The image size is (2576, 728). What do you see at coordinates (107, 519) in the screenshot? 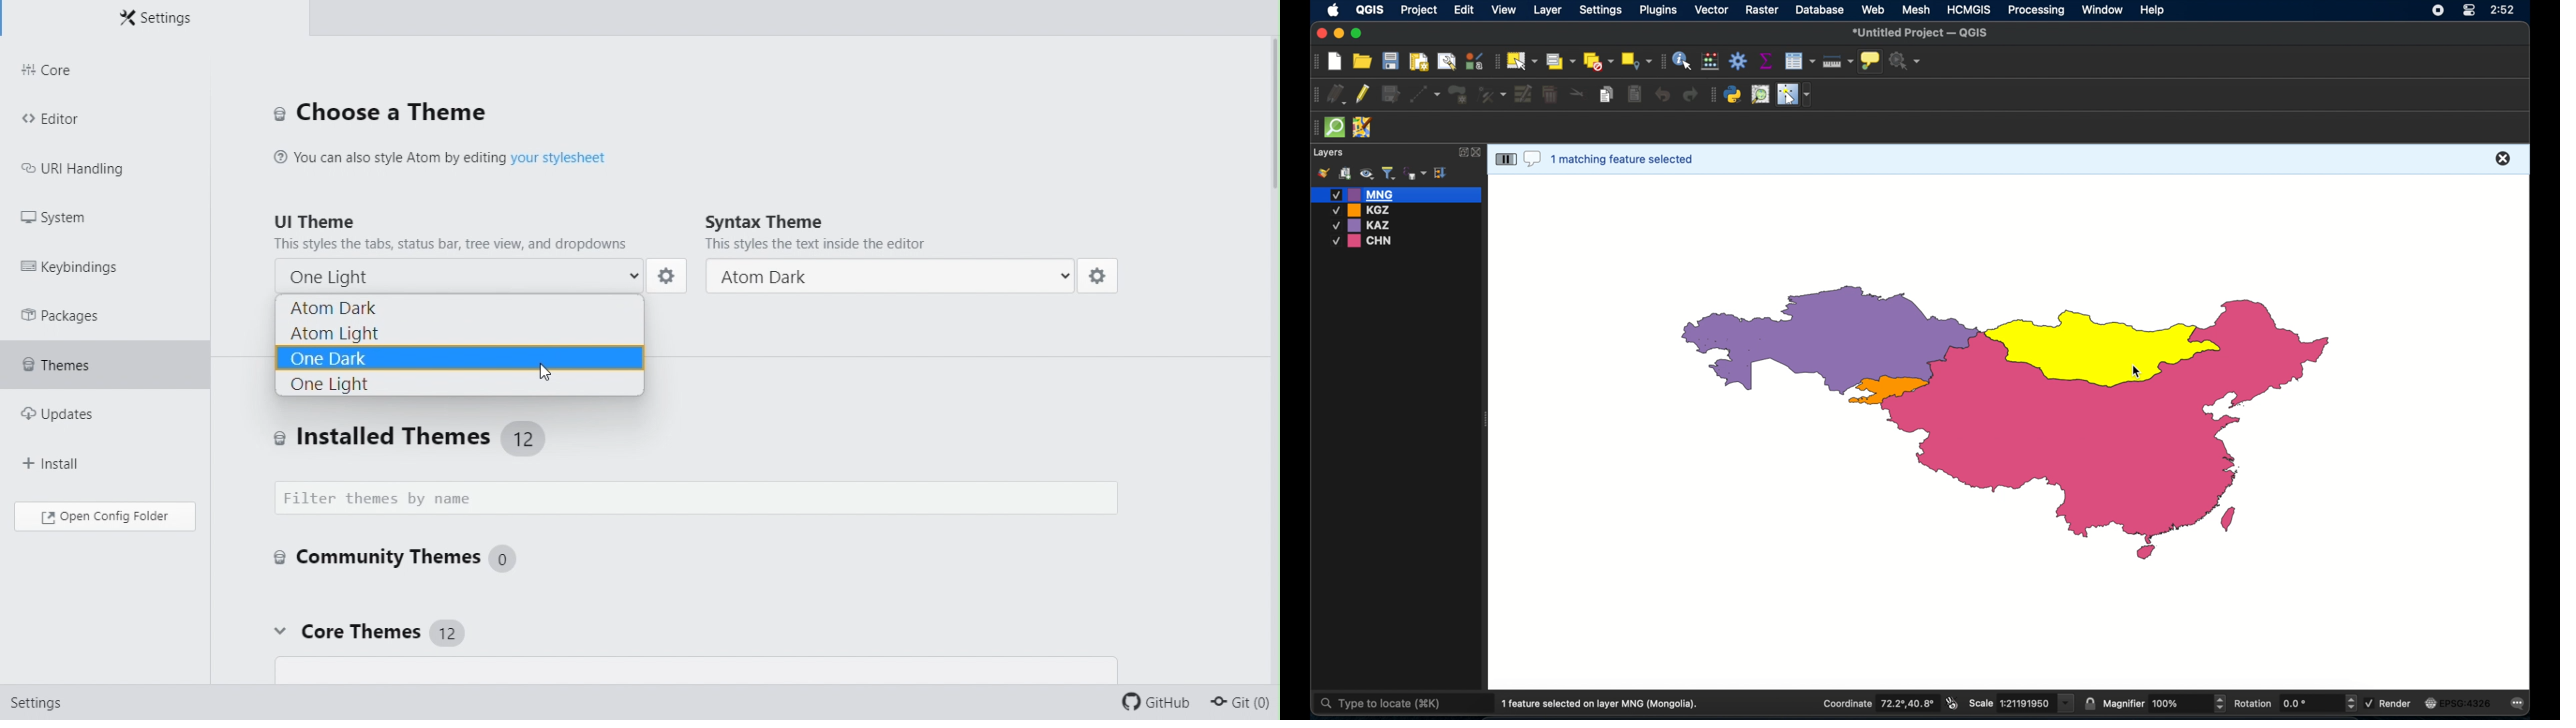
I see `Open config folder` at bounding box center [107, 519].